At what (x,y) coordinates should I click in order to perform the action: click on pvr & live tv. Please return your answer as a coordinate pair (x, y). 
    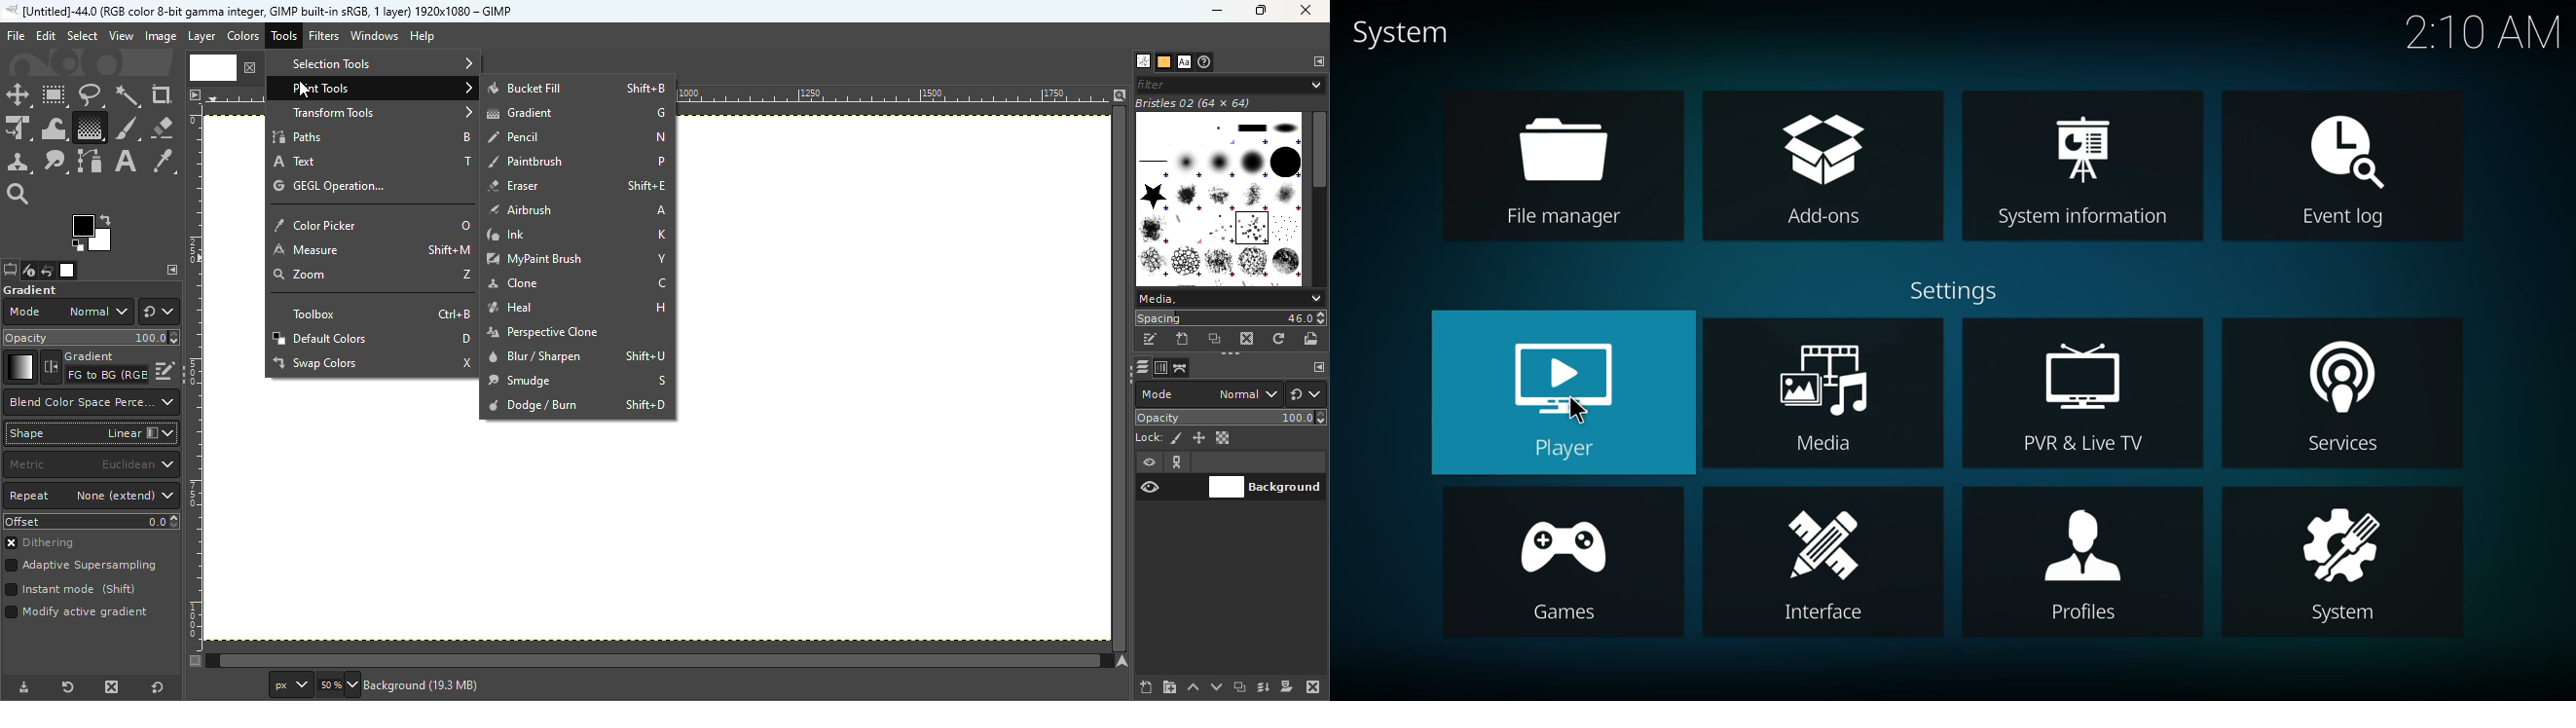
    Looking at the image, I should click on (2083, 400).